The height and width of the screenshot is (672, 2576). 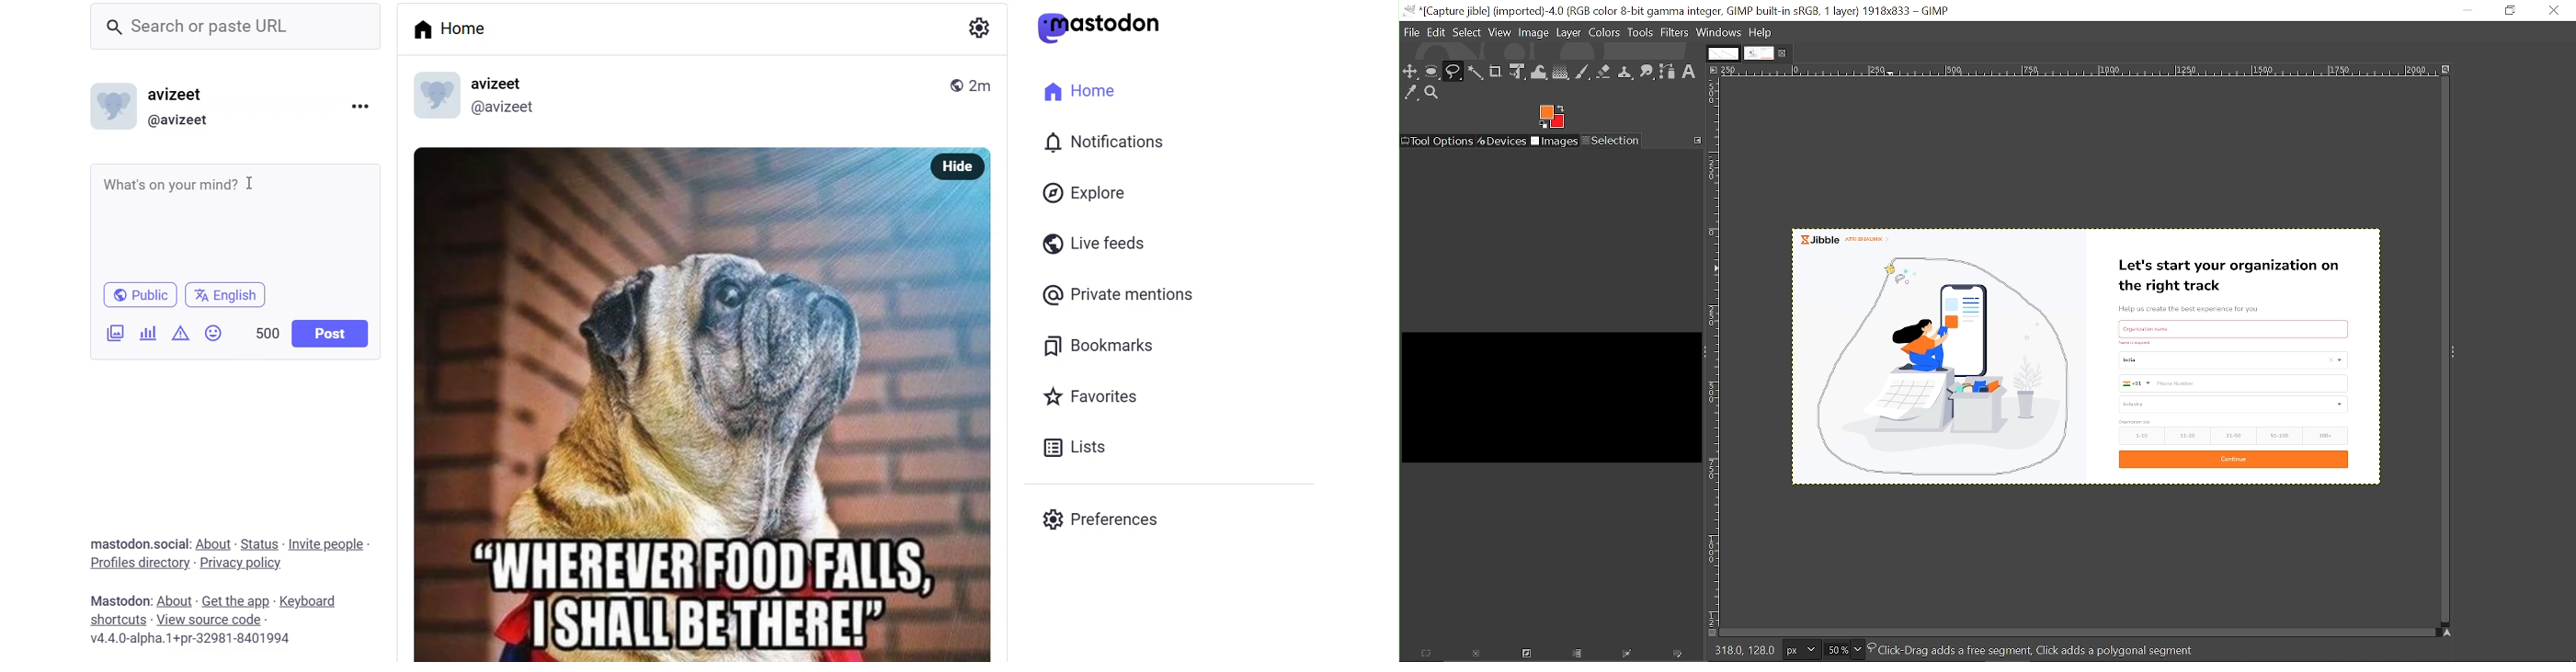 I want to click on Paint along the selection outline, so click(x=1679, y=656).